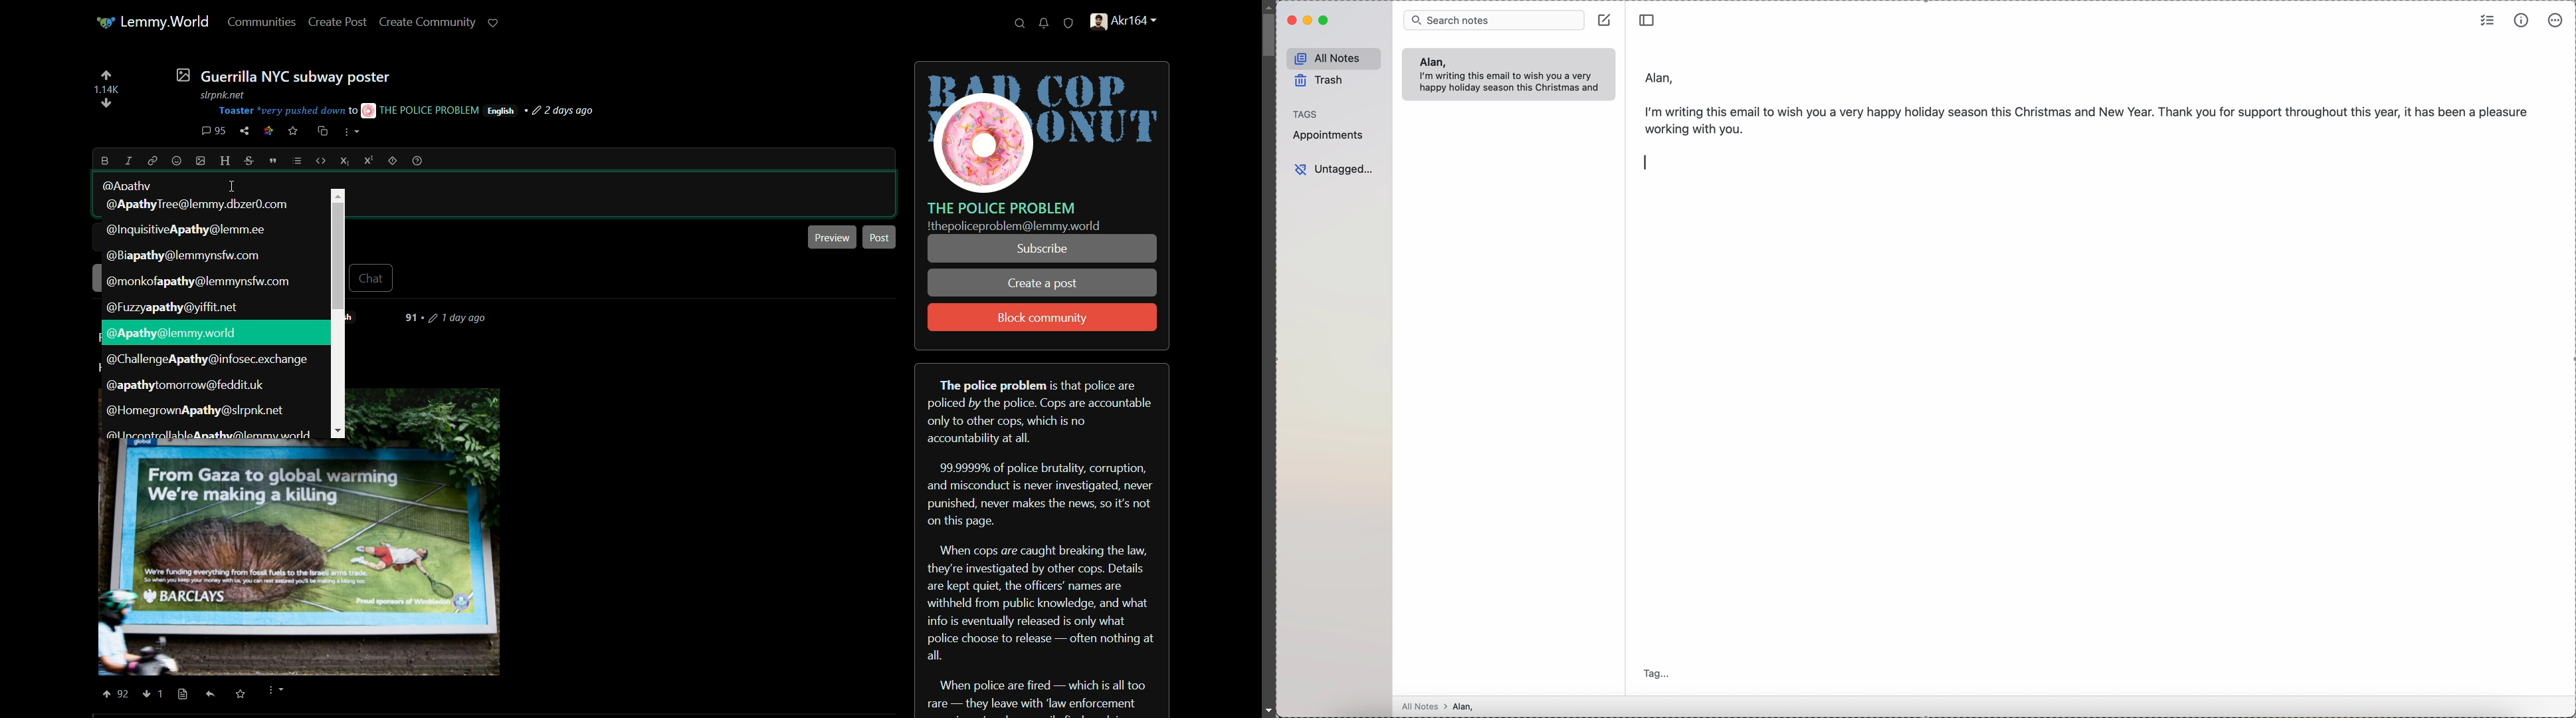 This screenshot has height=728, width=2576. I want to click on subscript, so click(346, 161).